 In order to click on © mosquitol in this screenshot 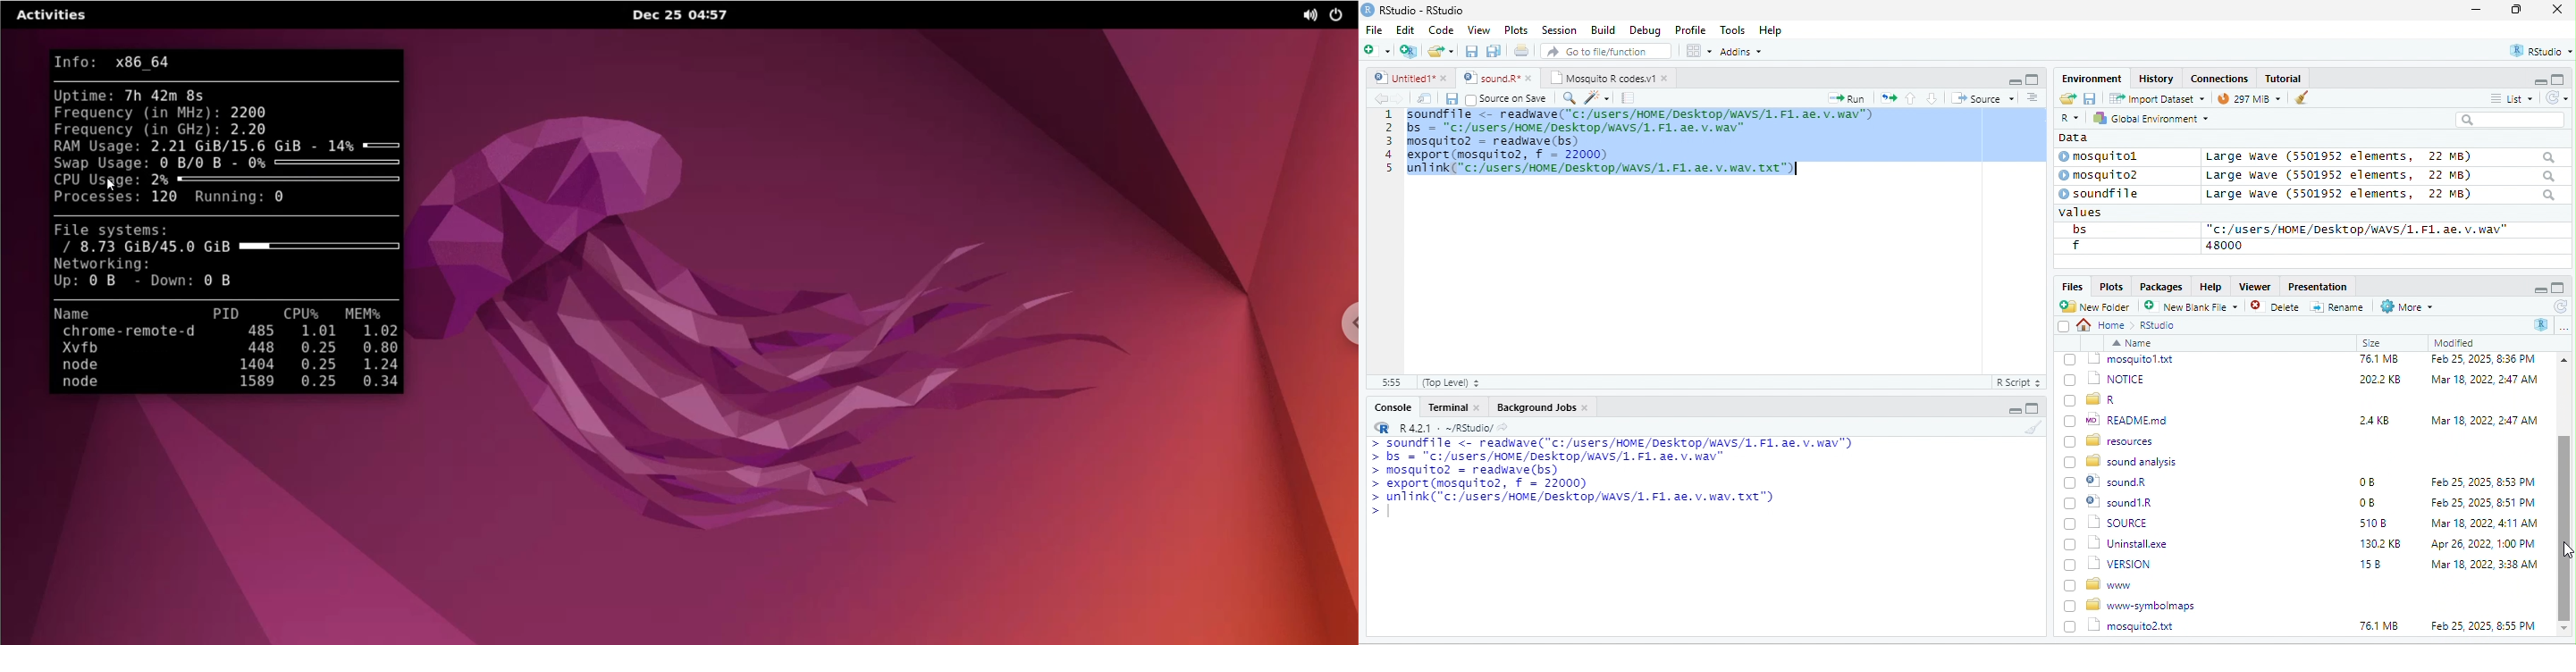, I will do `click(2111, 156)`.